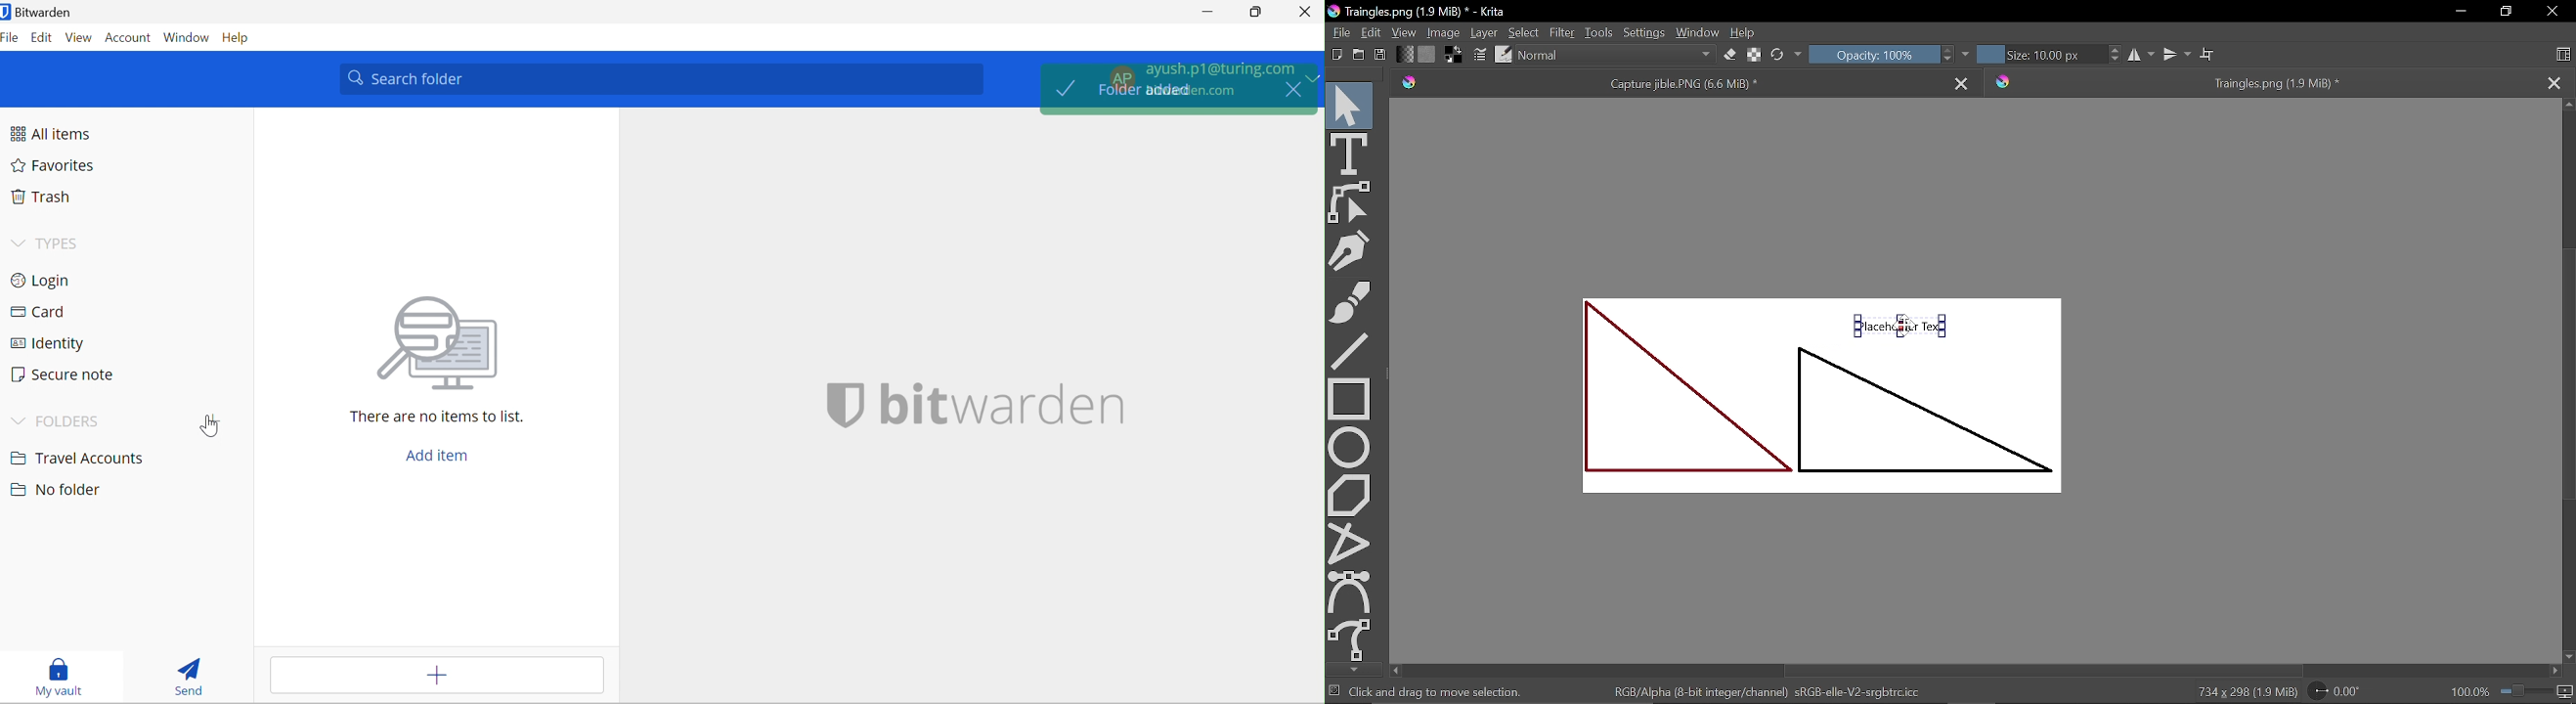 The image size is (2576, 728). Describe the element at coordinates (1377, 56) in the screenshot. I see `Save` at that location.